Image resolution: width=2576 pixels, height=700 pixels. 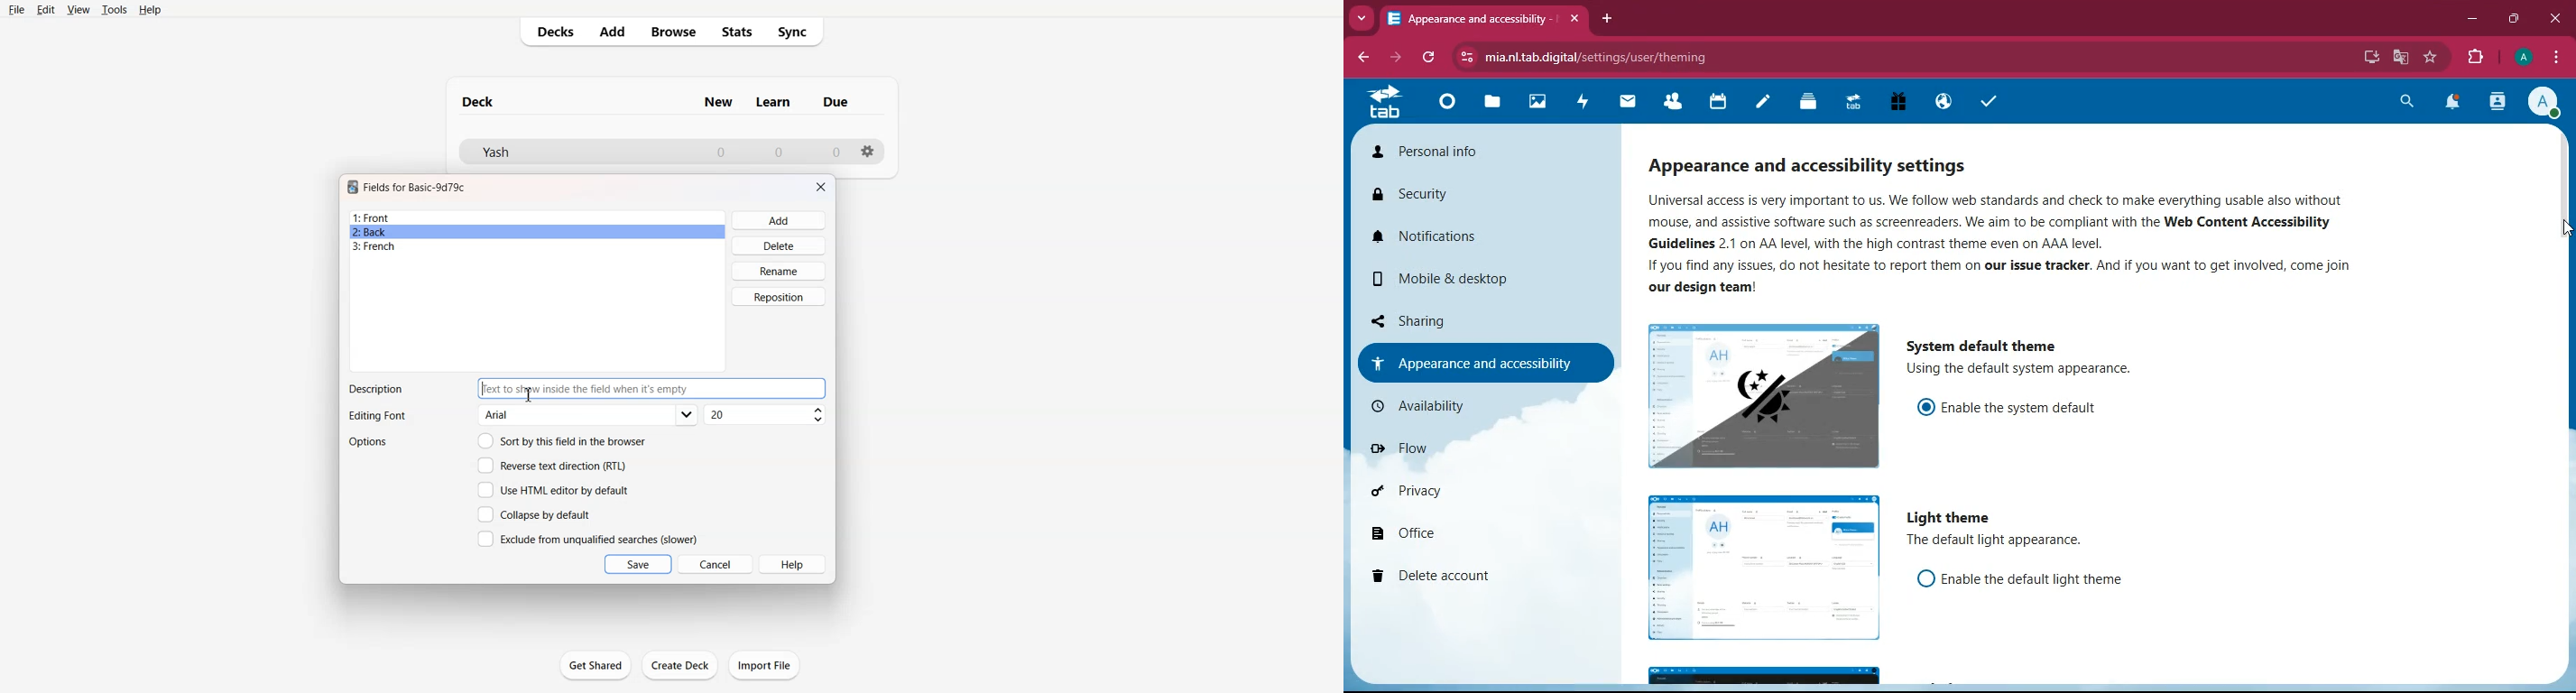 I want to click on Settings, so click(x=869, y=151).